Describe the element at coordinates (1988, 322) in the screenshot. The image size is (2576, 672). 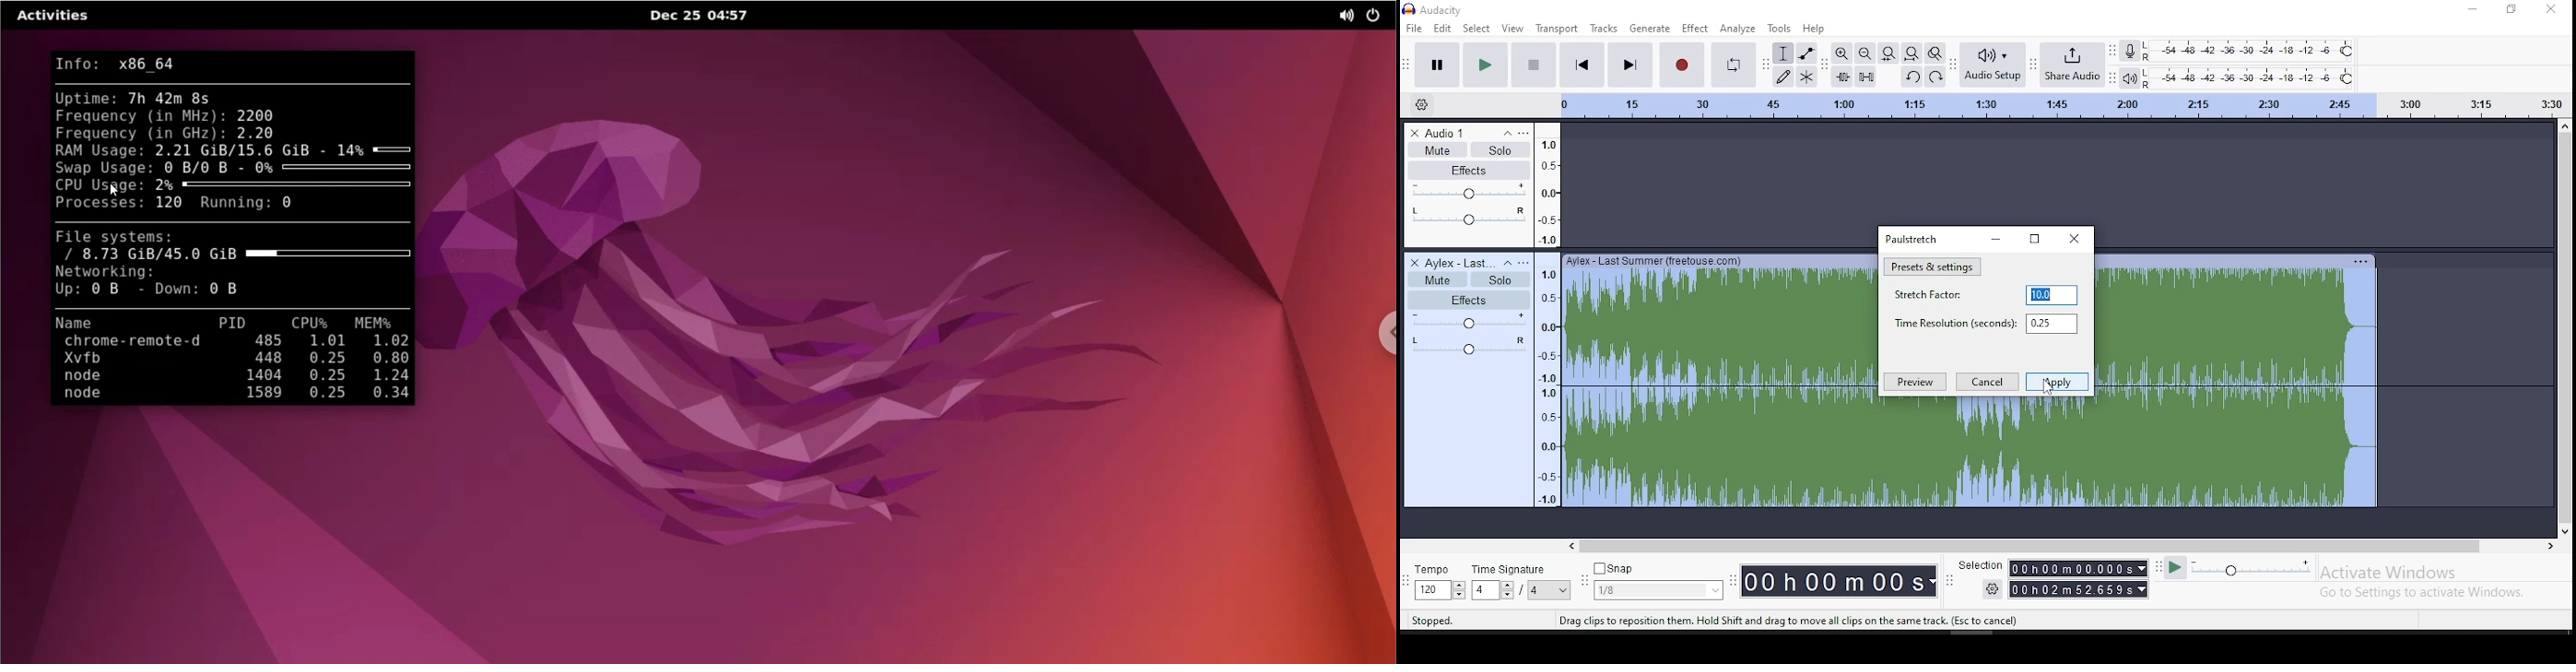
I see `time resolution` at that location.